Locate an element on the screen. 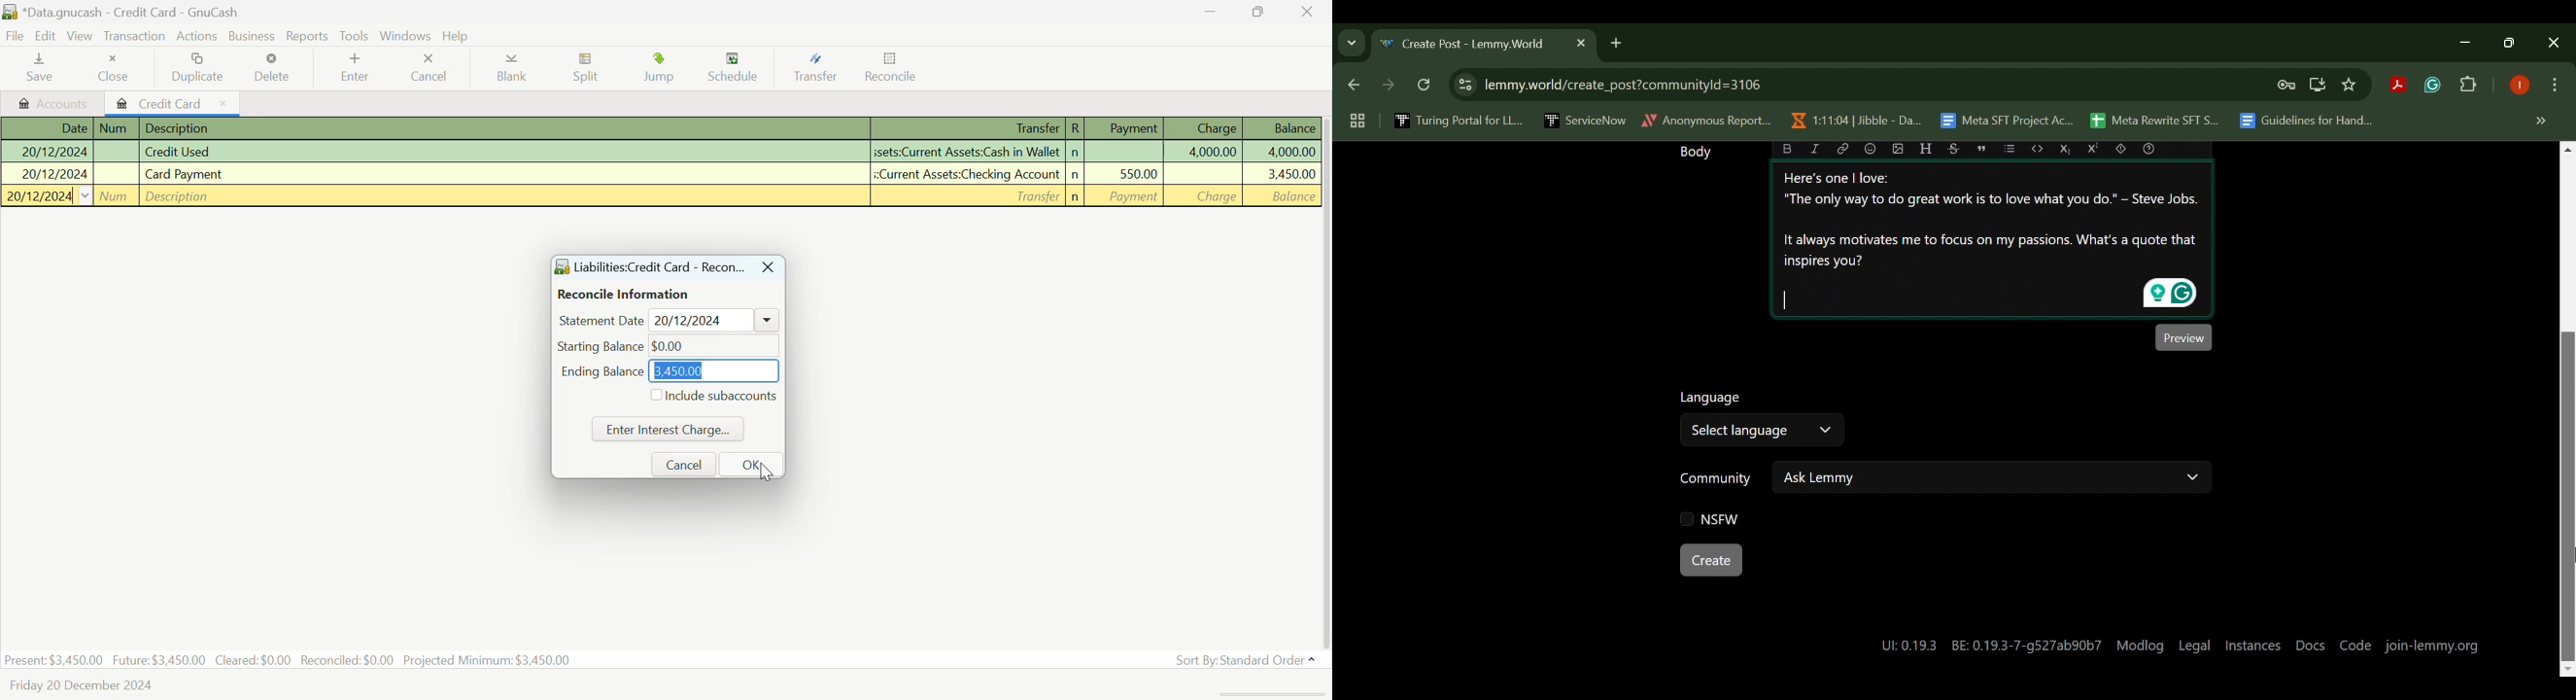 The height and width of the screenshot is (700, 2576). OK is located at coordinates (753, 464).